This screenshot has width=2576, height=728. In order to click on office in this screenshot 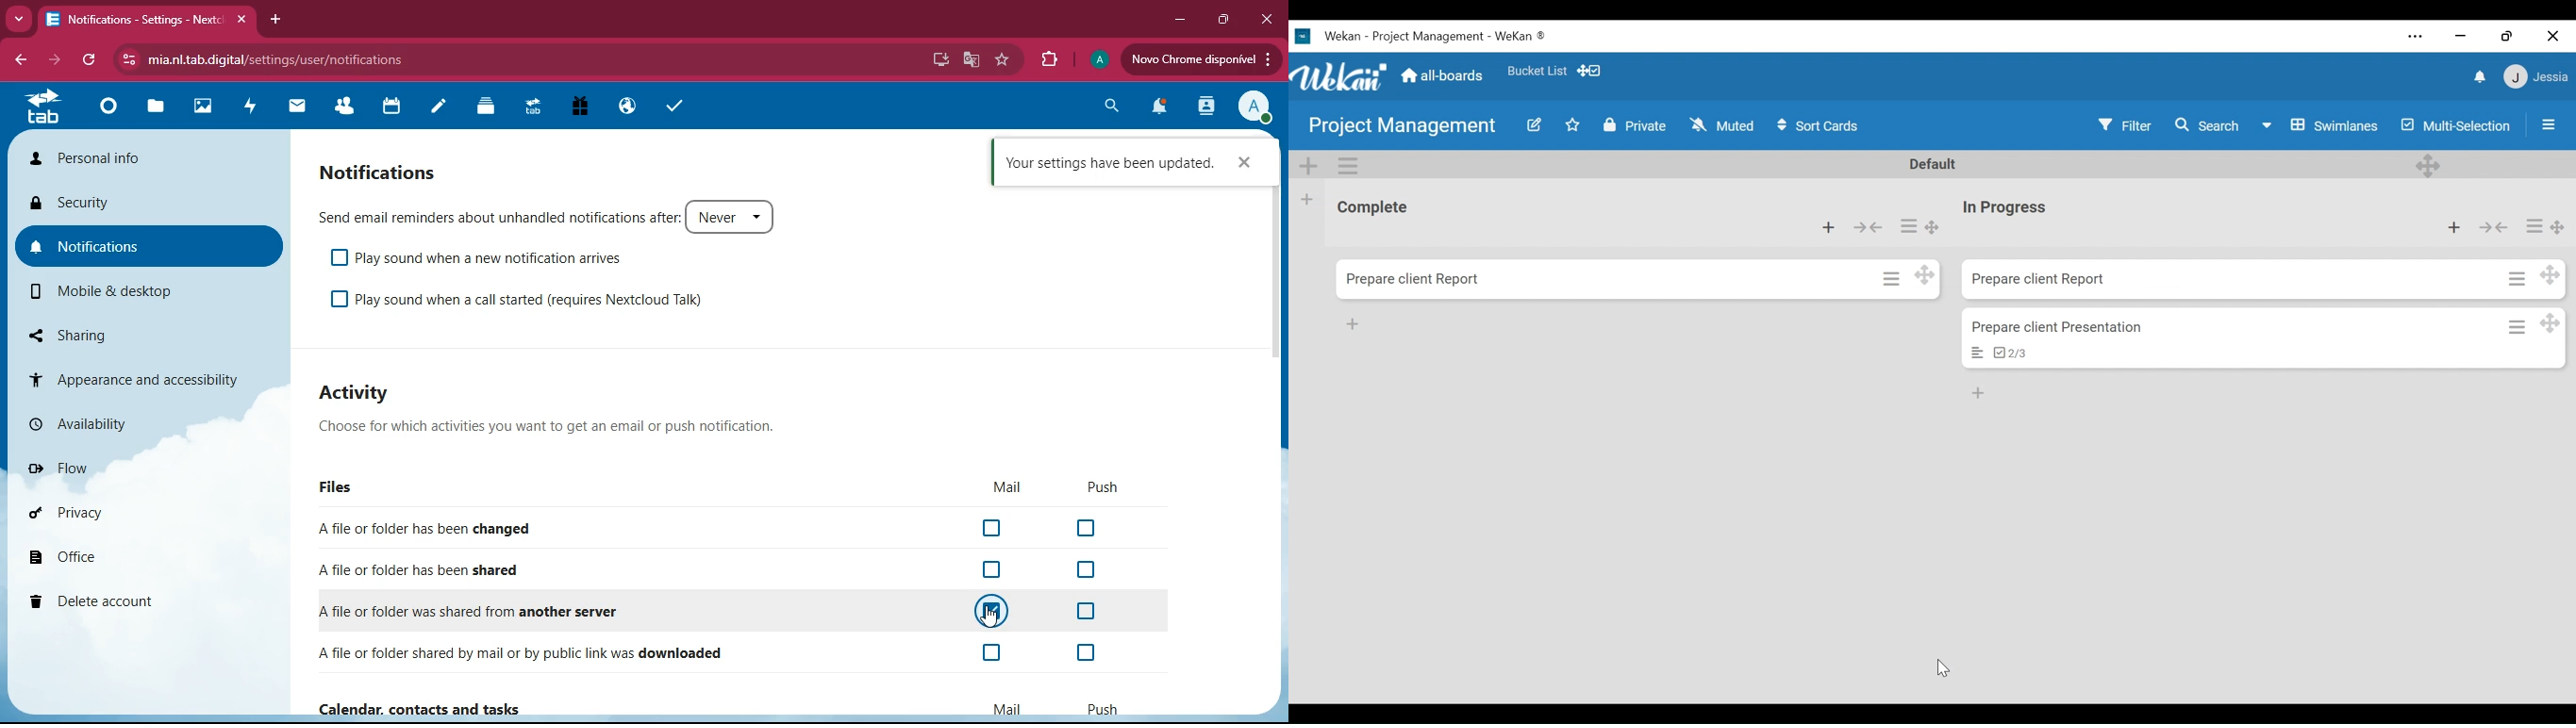, I will do `click(121, 557)`.